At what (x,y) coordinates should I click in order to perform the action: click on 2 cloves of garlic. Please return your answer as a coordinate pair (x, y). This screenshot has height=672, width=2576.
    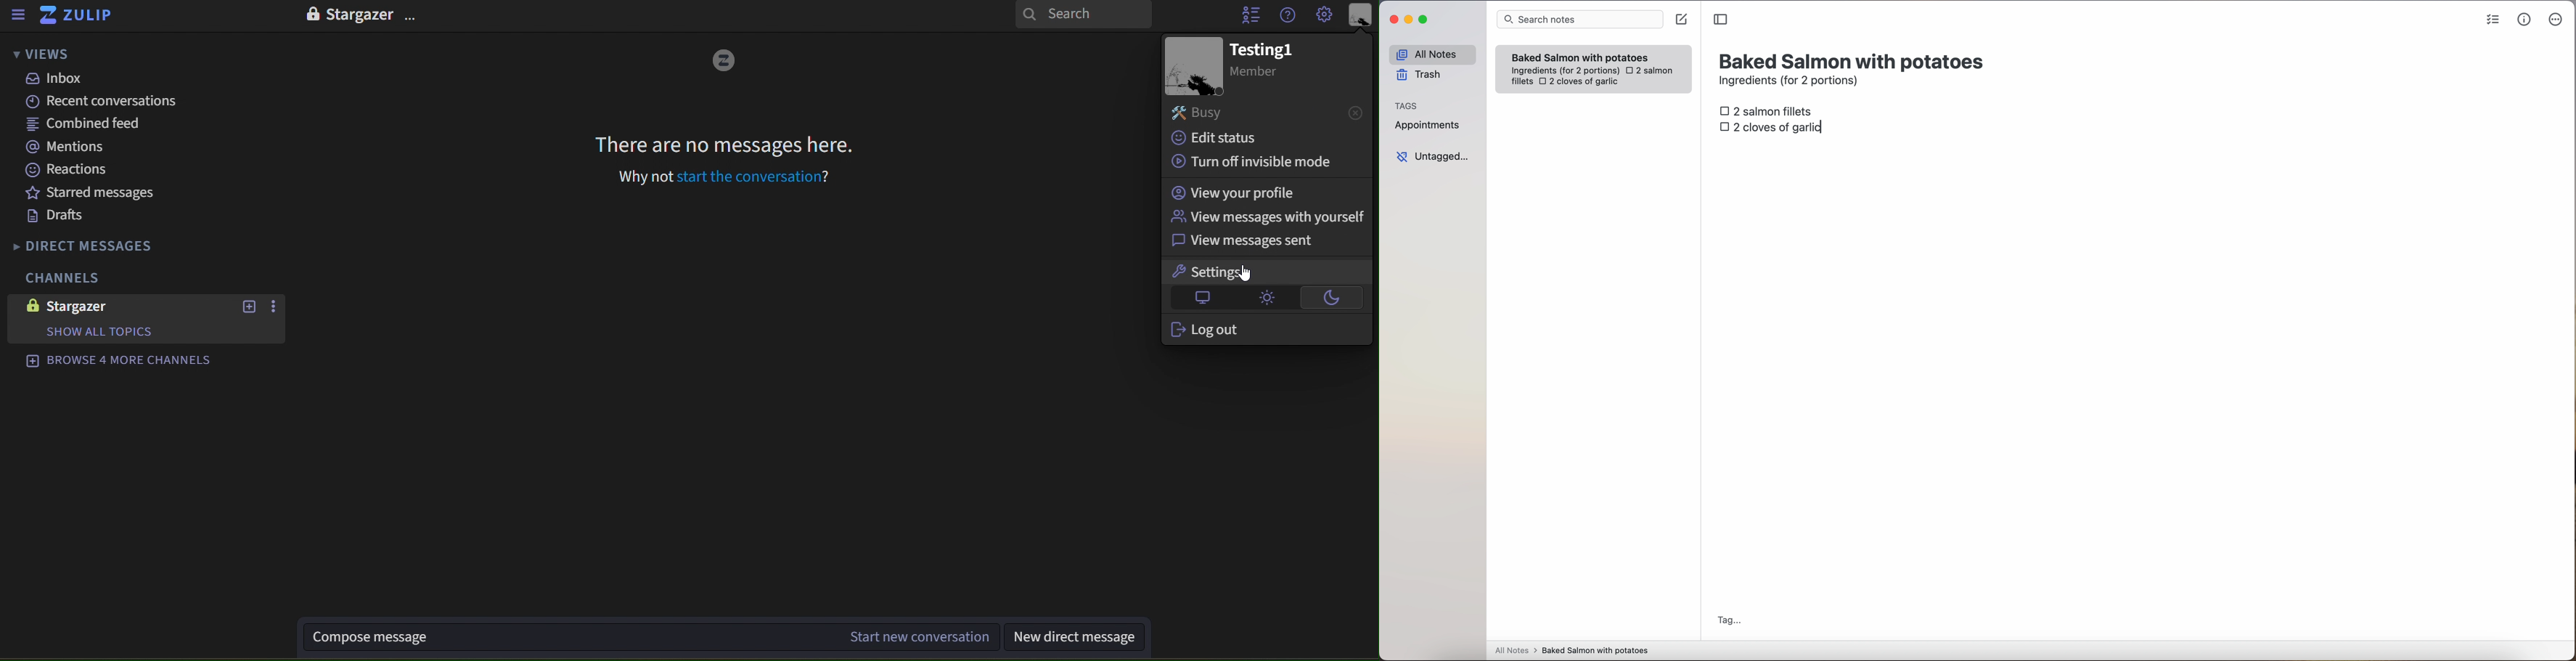
    Looking at the image, I should click on (1580, 81).